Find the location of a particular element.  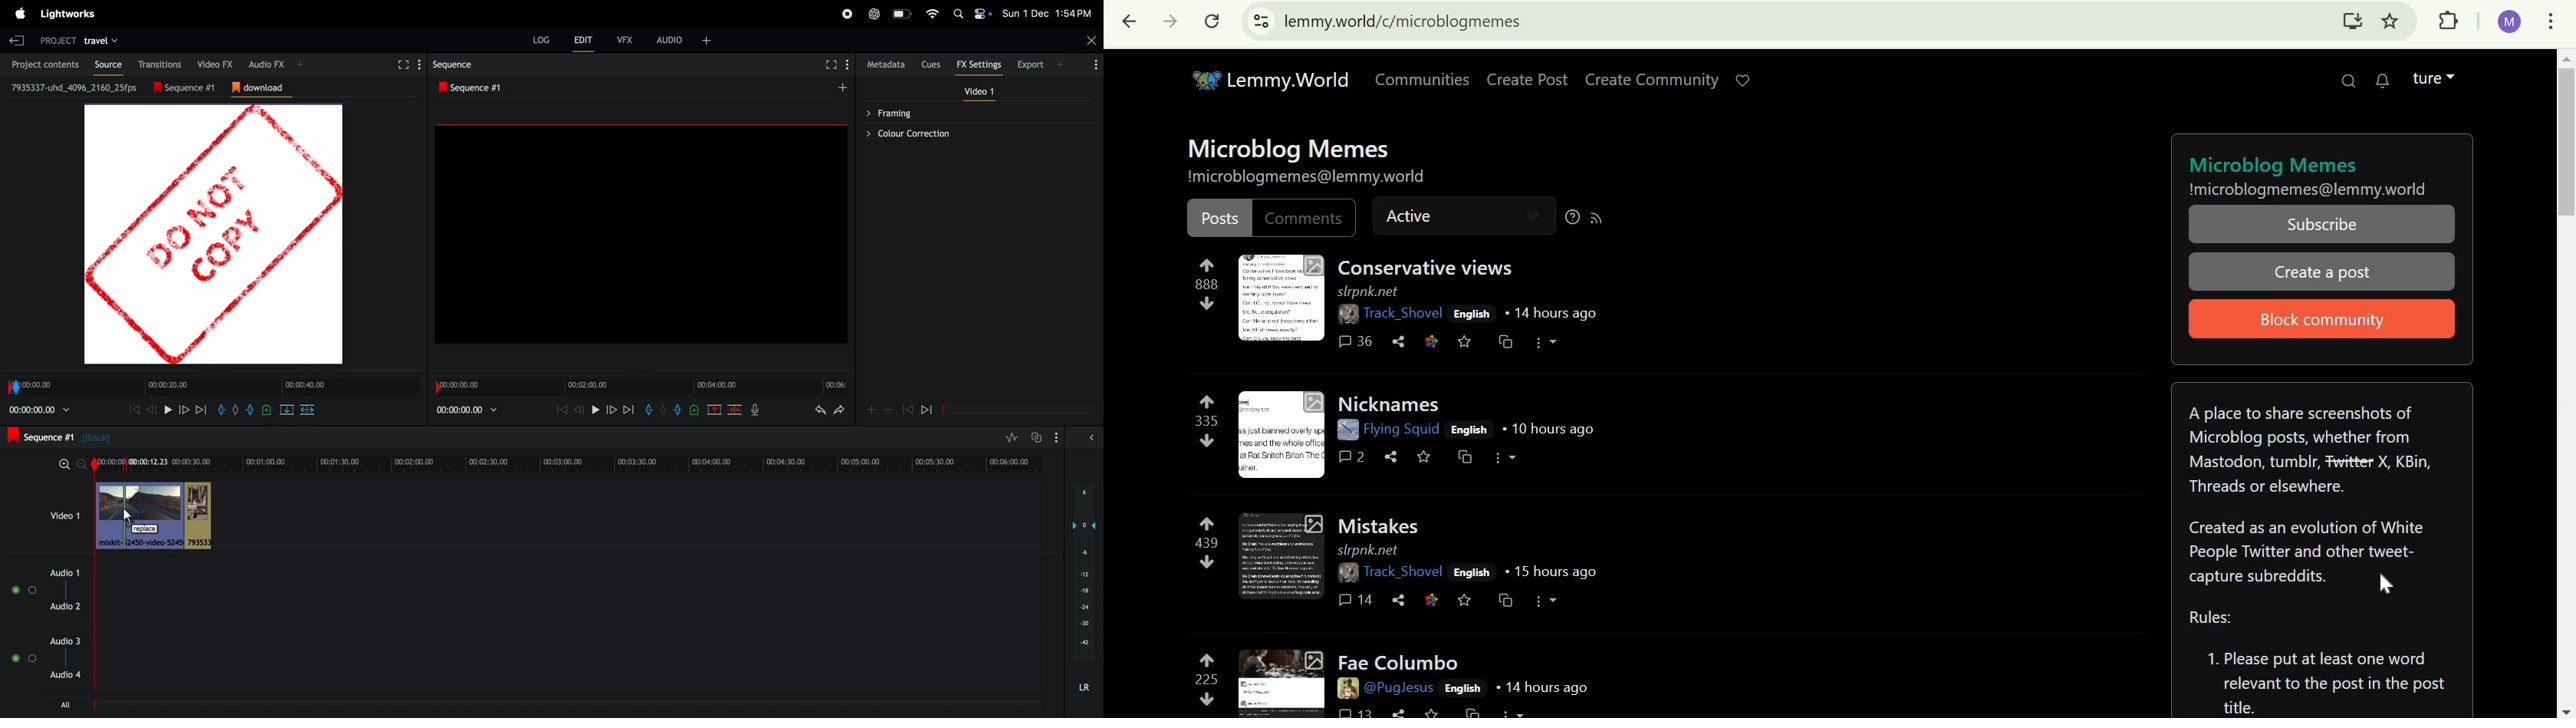

slrpnk.net is located at coordinates (1368, 291).